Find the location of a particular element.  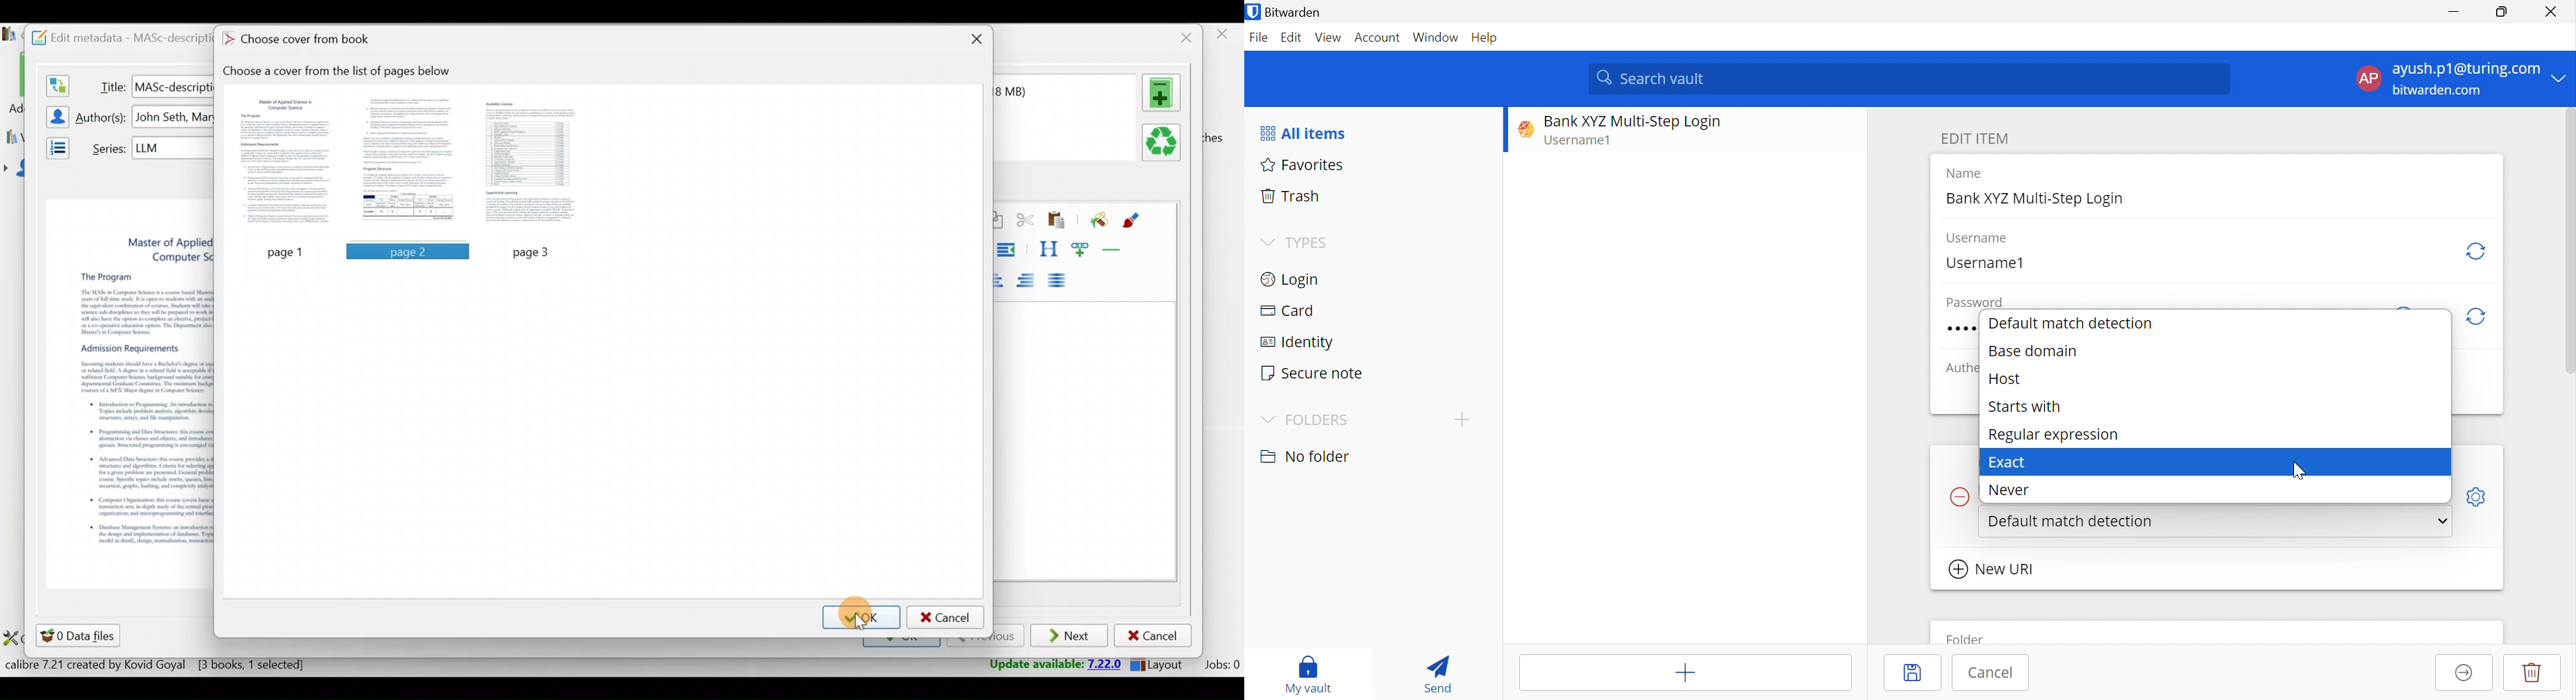

Cursor is located at coordinates (2343, 524).